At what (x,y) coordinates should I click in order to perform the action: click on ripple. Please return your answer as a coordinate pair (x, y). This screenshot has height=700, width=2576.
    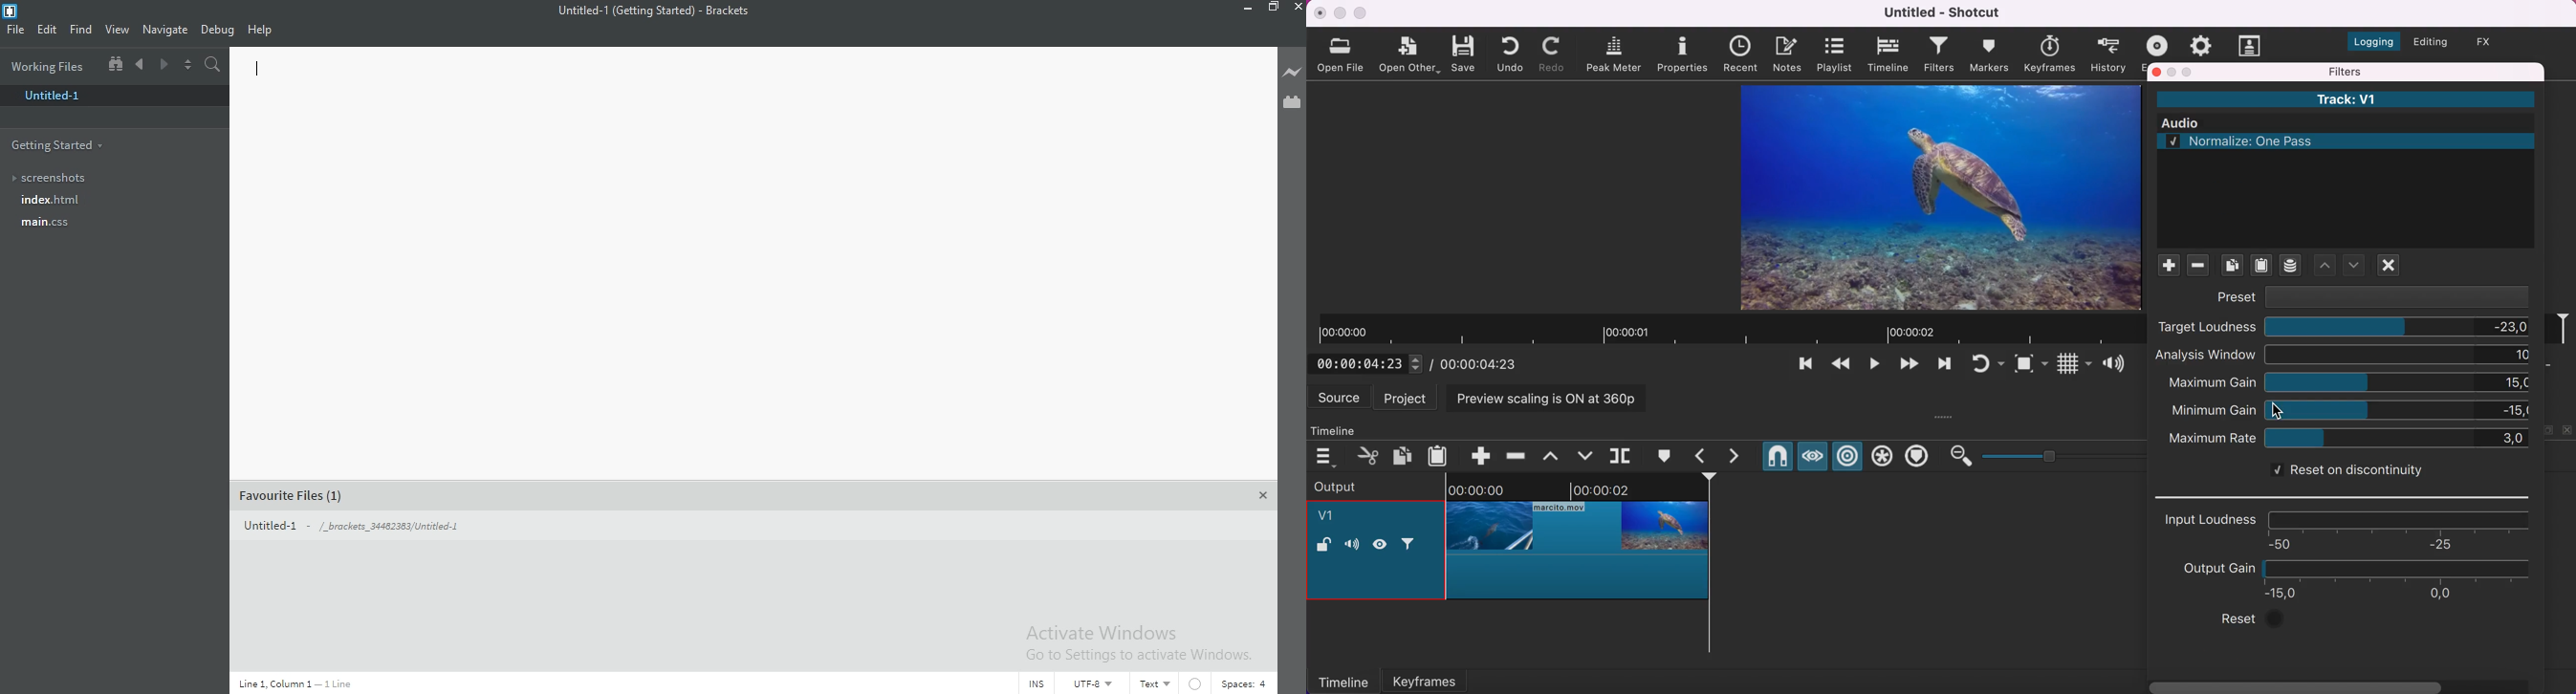
    Looking at the image, I should click on (1848, 457).